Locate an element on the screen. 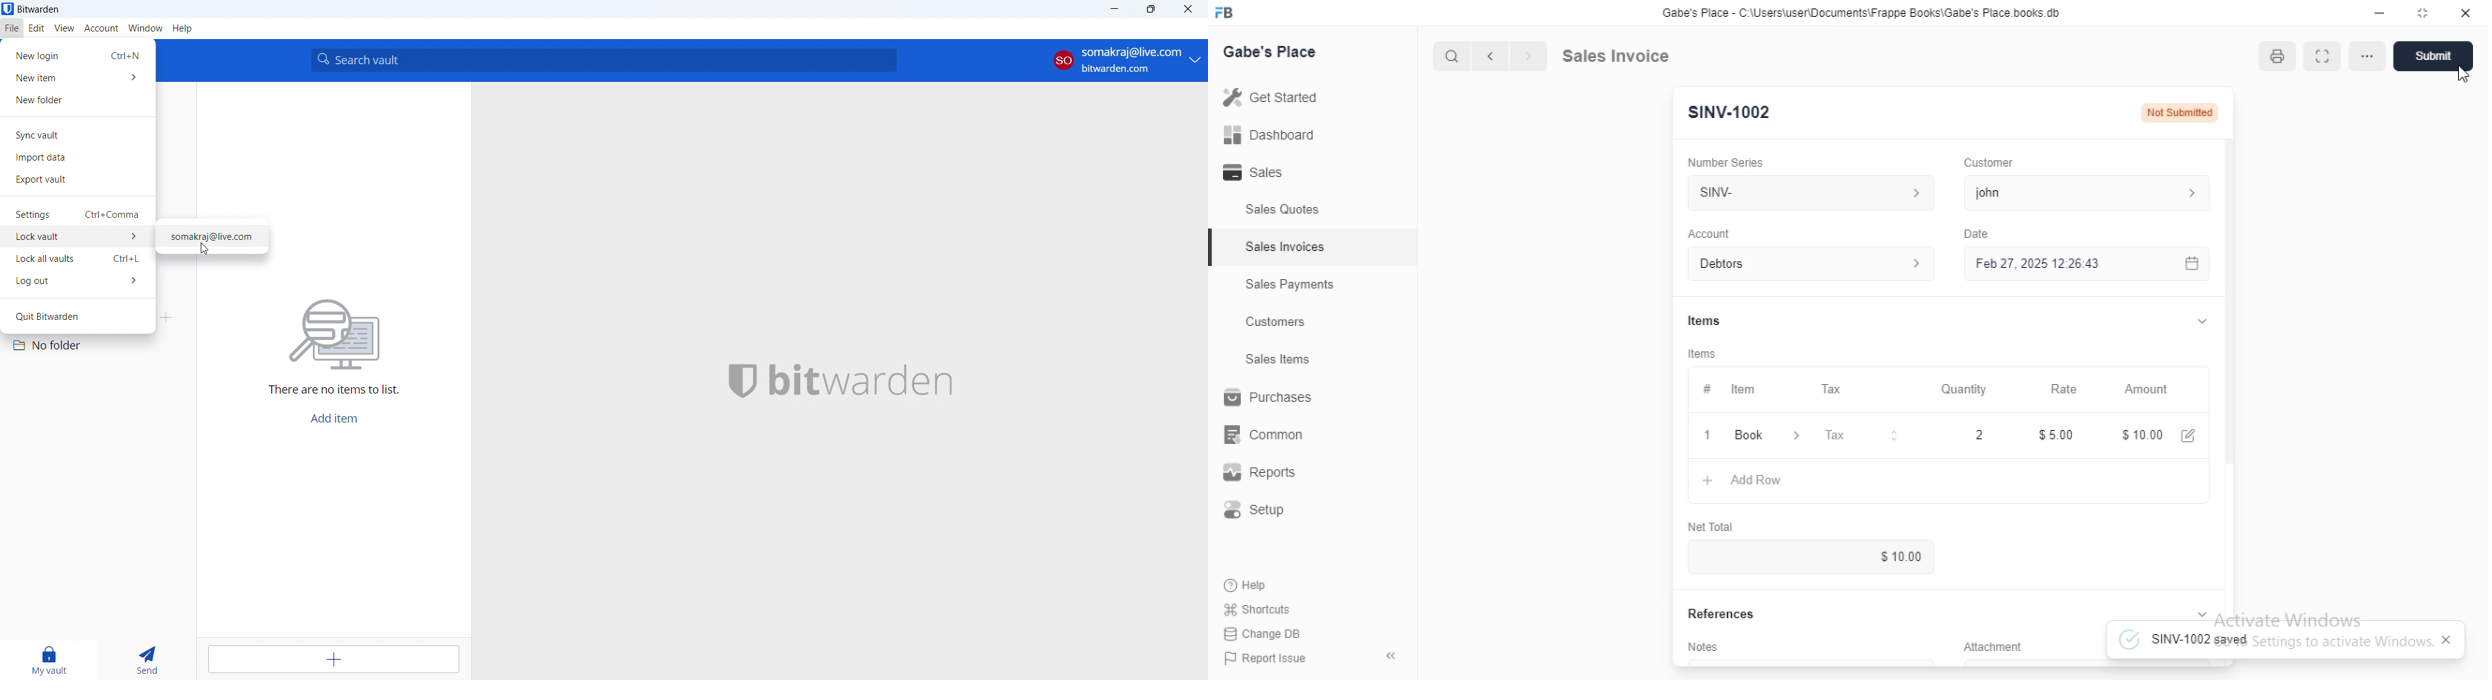  $10.00 is located at coordinates (2165, 433).